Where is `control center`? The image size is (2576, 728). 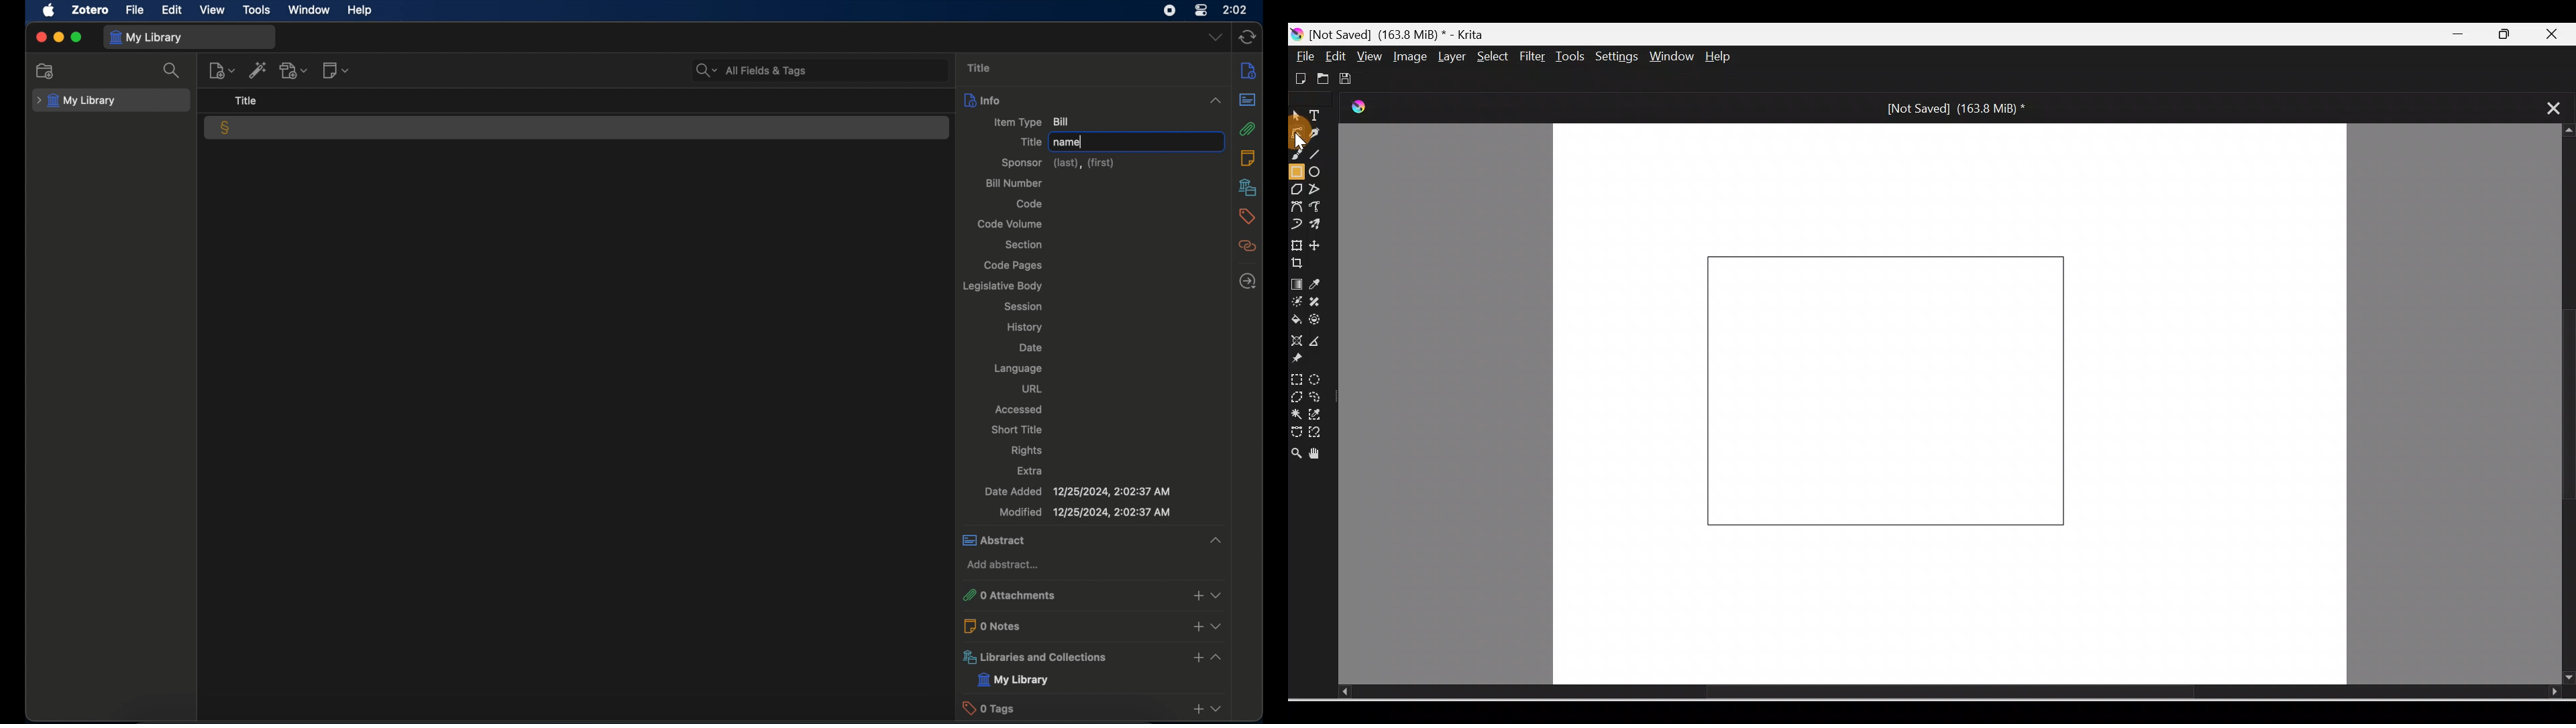 control center is located at coordinates (1202, 10).